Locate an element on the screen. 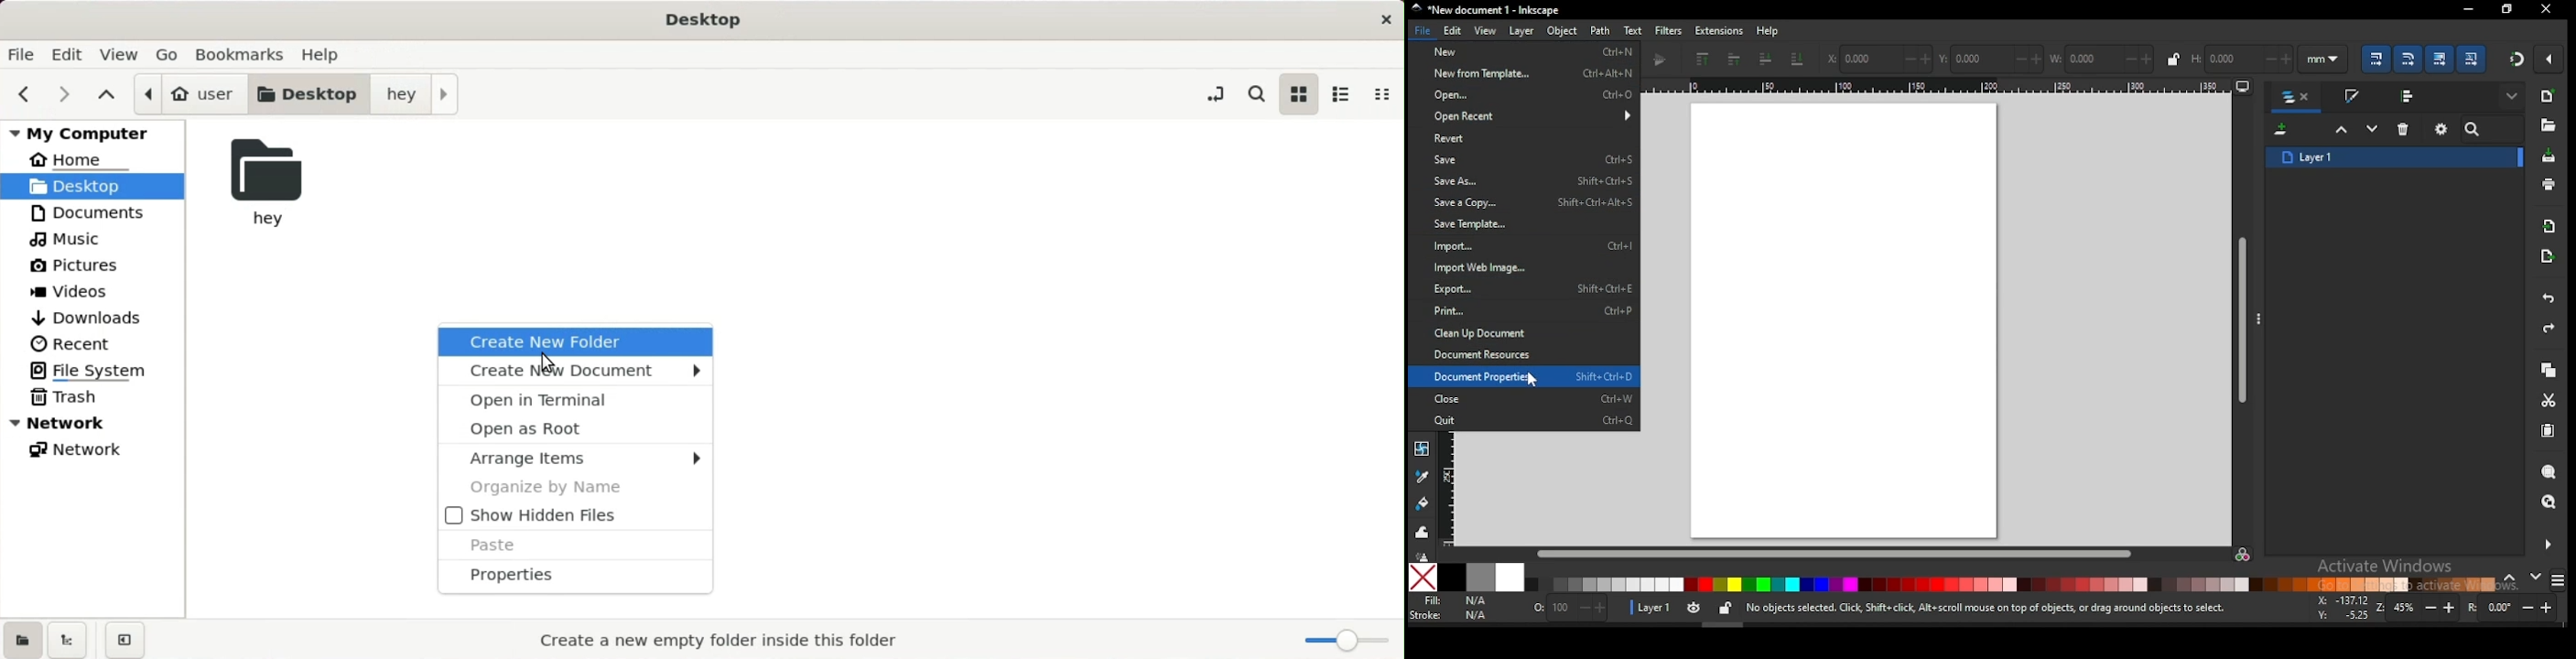 The height and width of the screenshot is (672, 2576). filters is located at coordinates (1667, 29).